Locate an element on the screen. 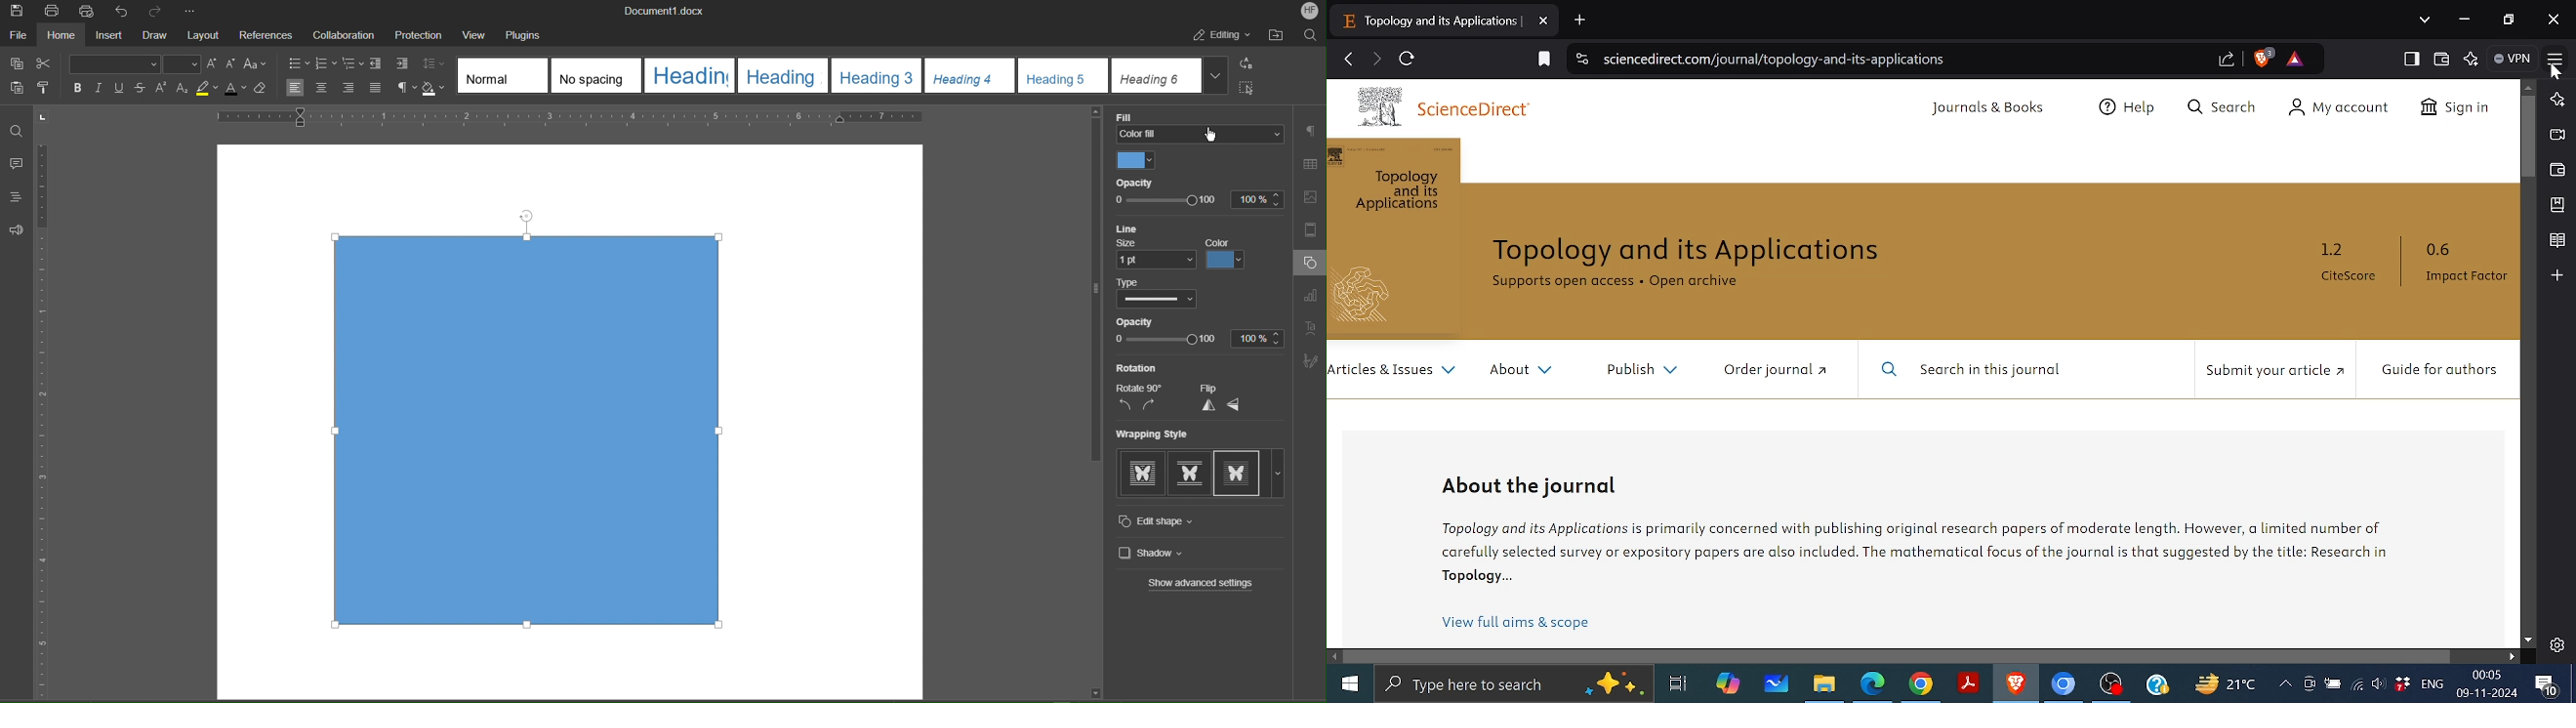 This screenshot has height=728, width=2576. Move left is located at coordinates (1335, 657).